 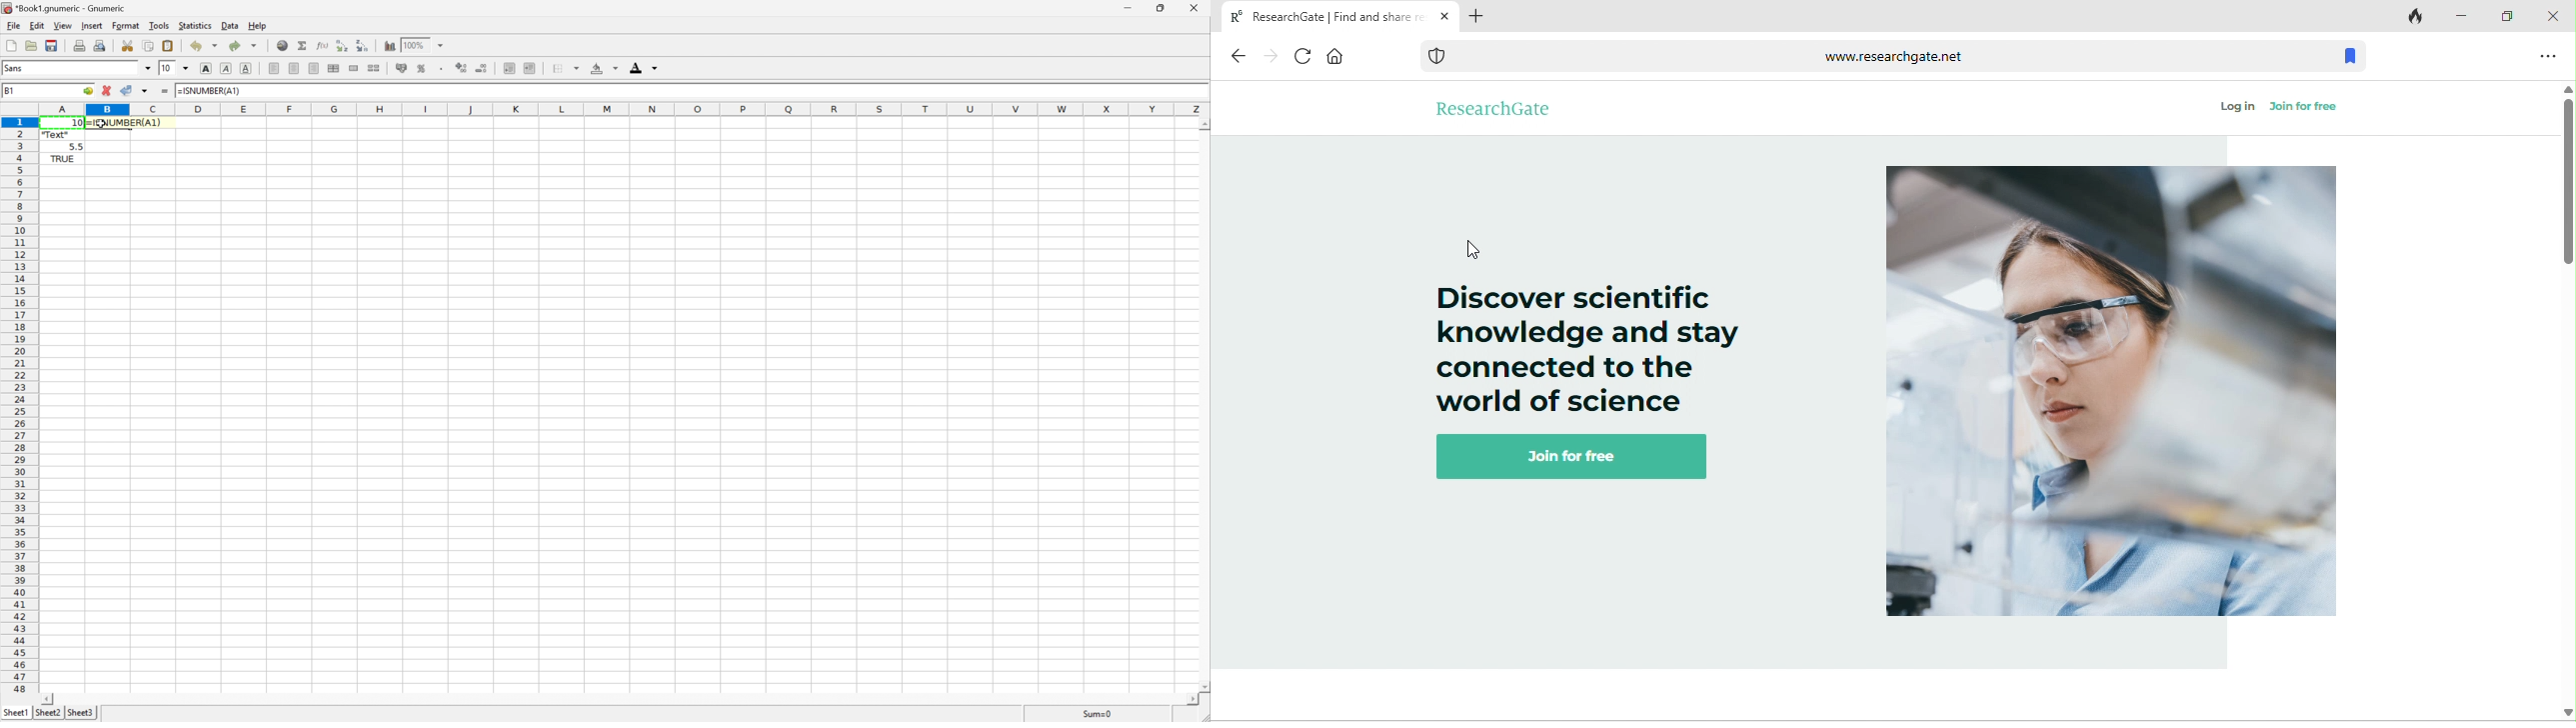 I want to click on File, so click(x=12, y=24).